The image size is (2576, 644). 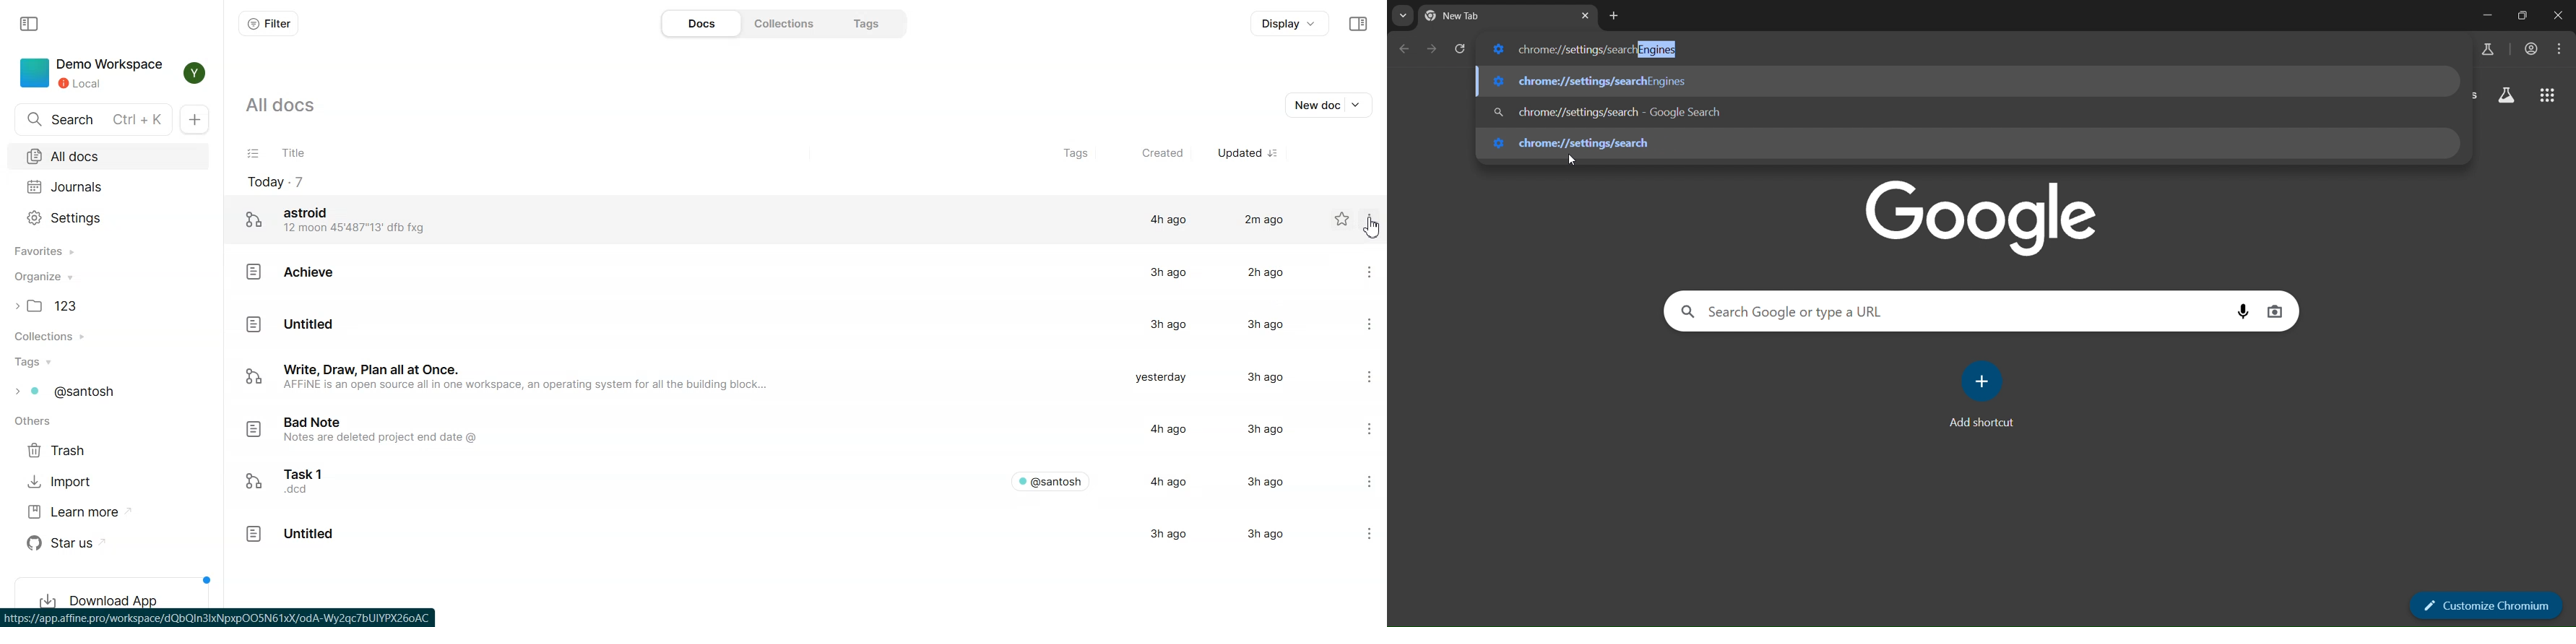 I want to click on Affine app hyperlink, so click(x=220, y=618).